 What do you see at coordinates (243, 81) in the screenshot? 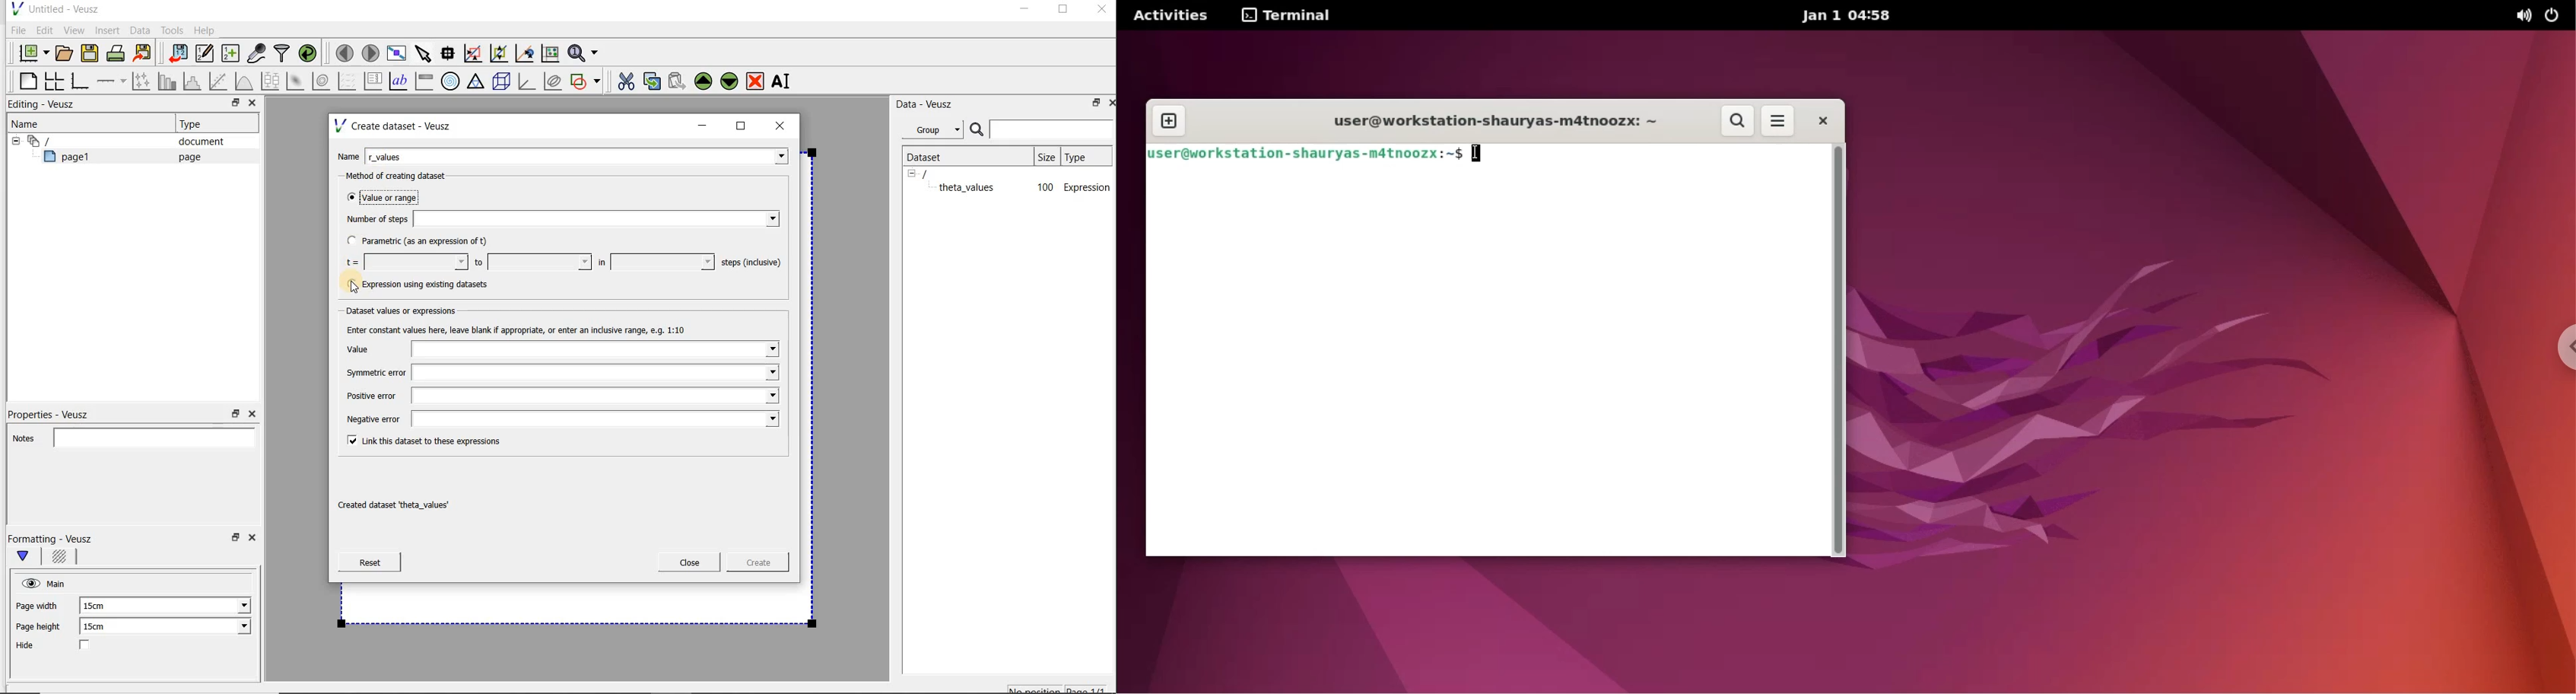
I see `plot a function` at bounding box center [243, 81].